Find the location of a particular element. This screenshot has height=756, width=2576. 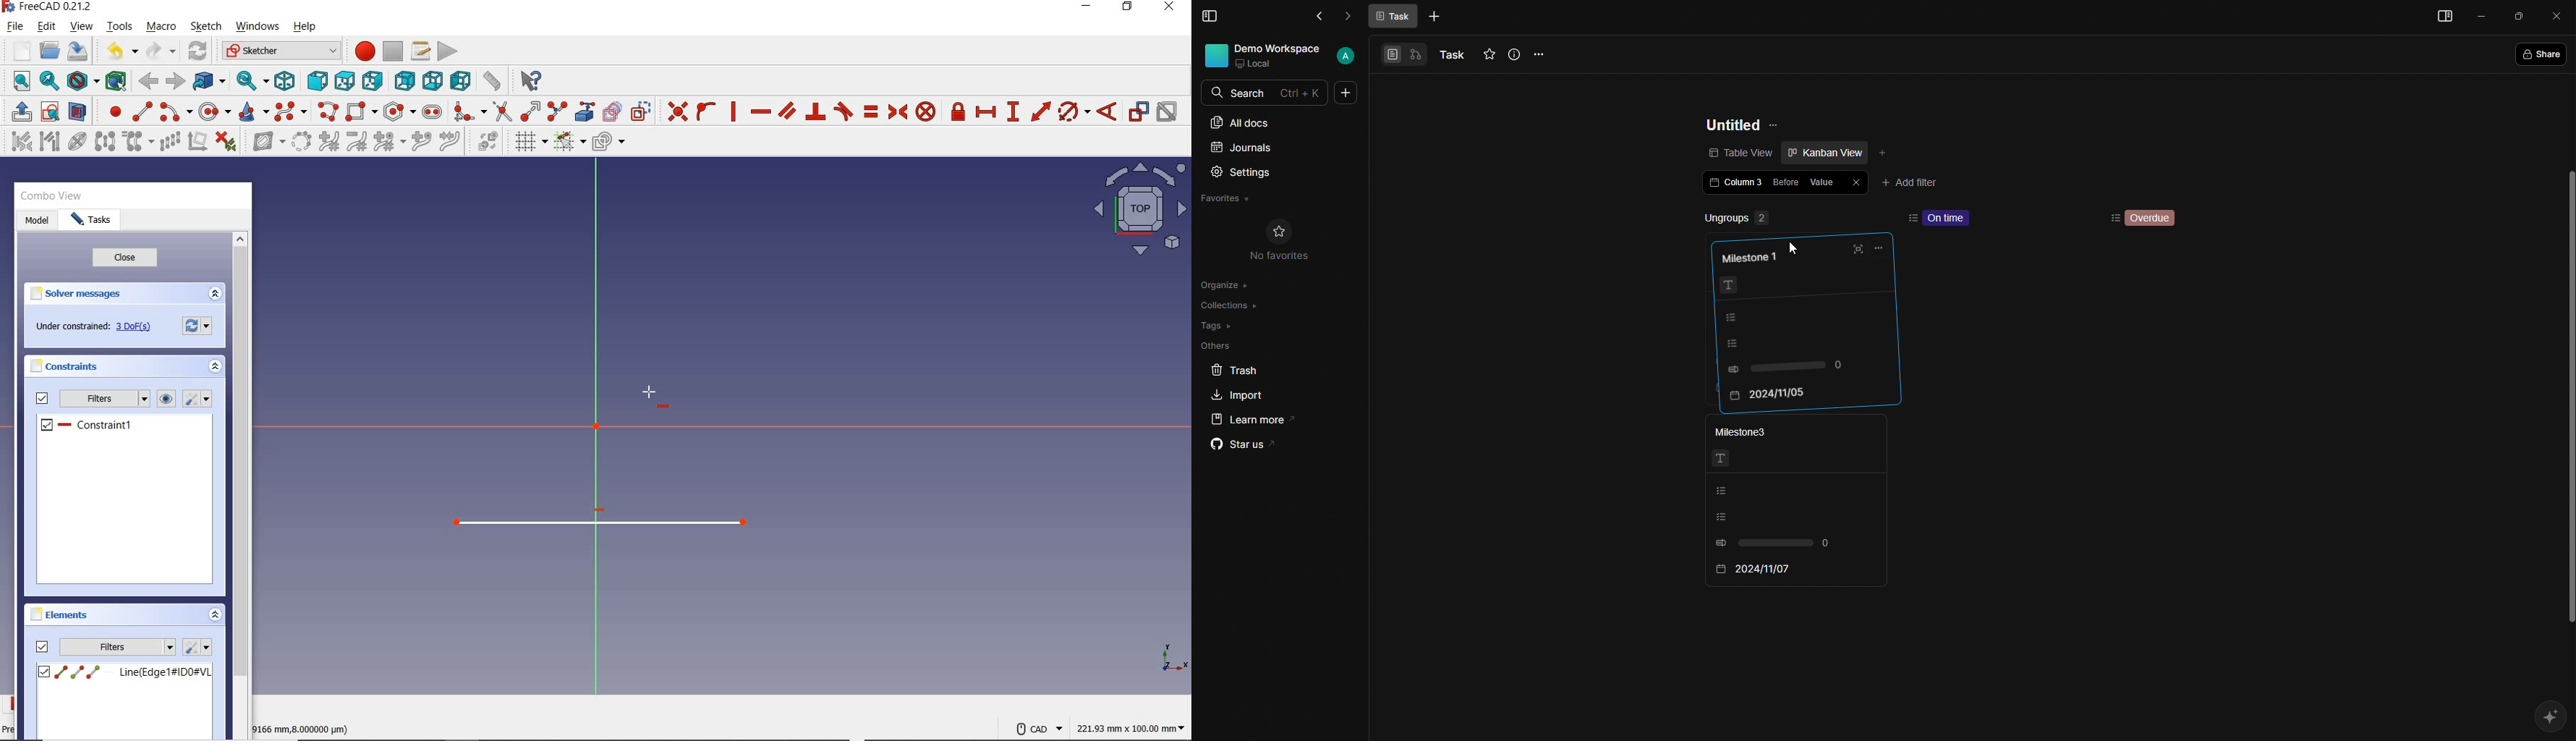

TOOLS is located at coordinates (120, 26).